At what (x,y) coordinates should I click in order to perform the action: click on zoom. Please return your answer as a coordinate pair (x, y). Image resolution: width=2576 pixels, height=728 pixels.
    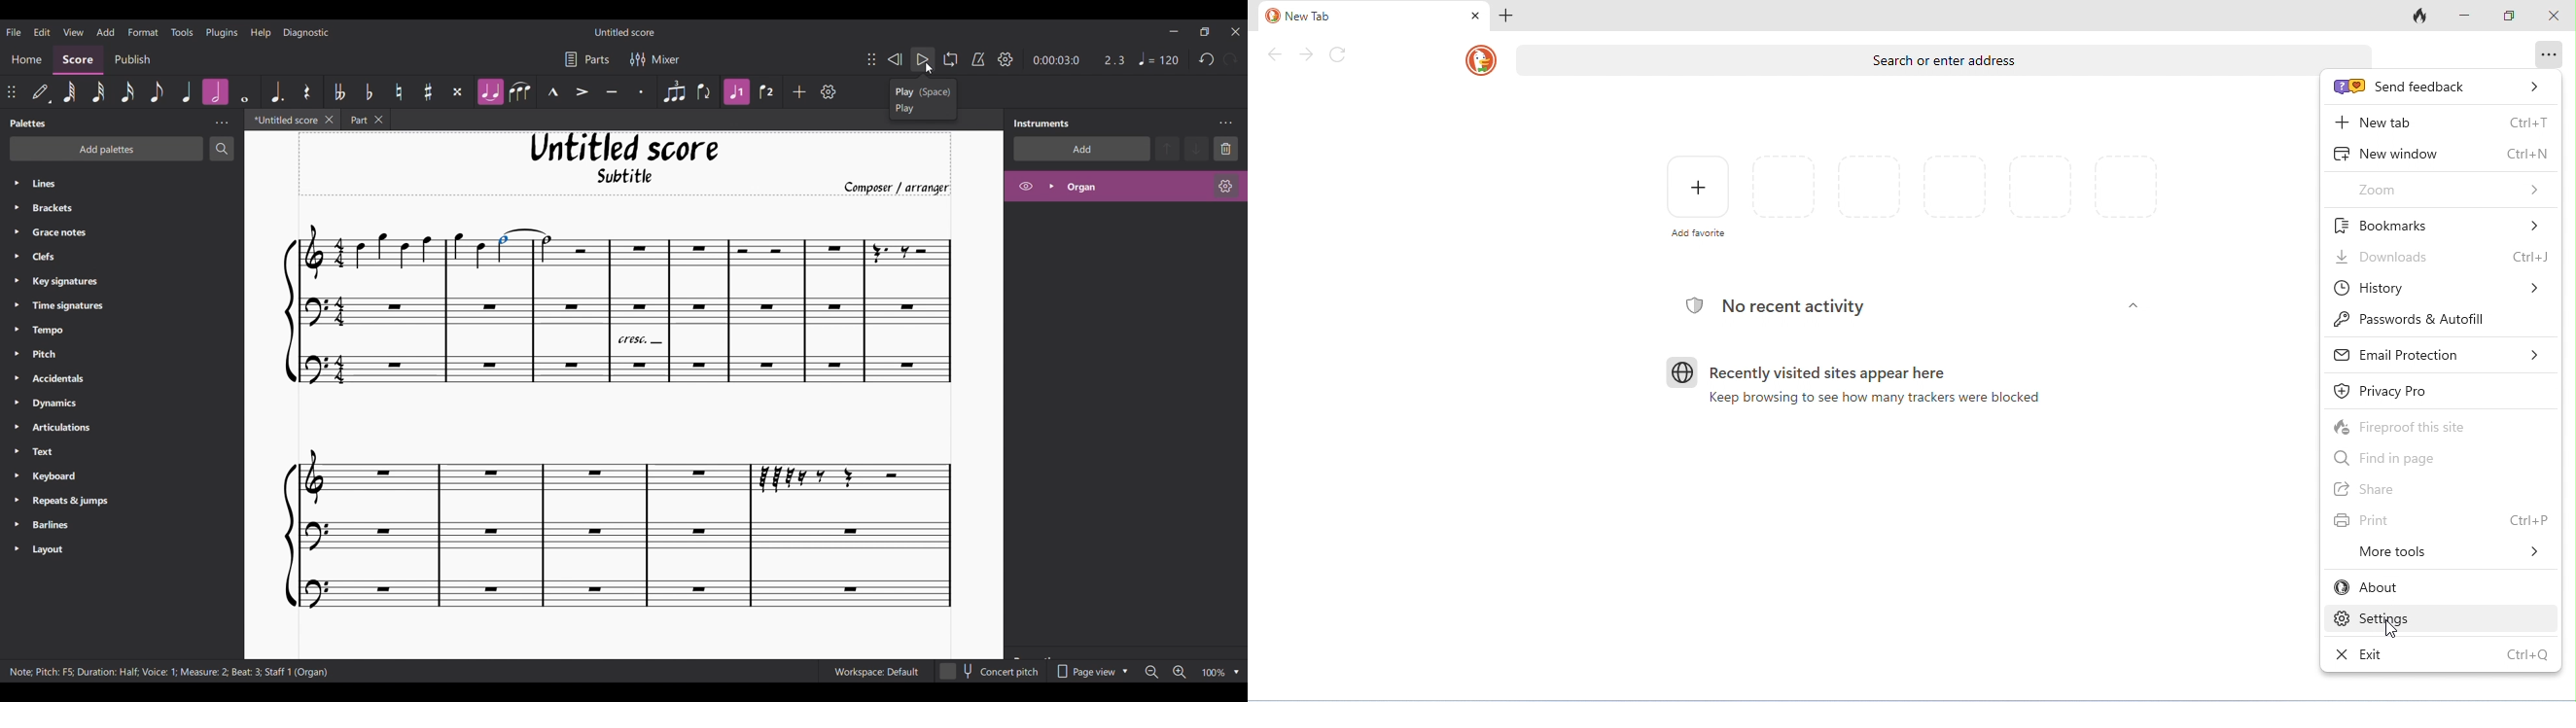
    Looking at the image, I should click on (2440, 190).